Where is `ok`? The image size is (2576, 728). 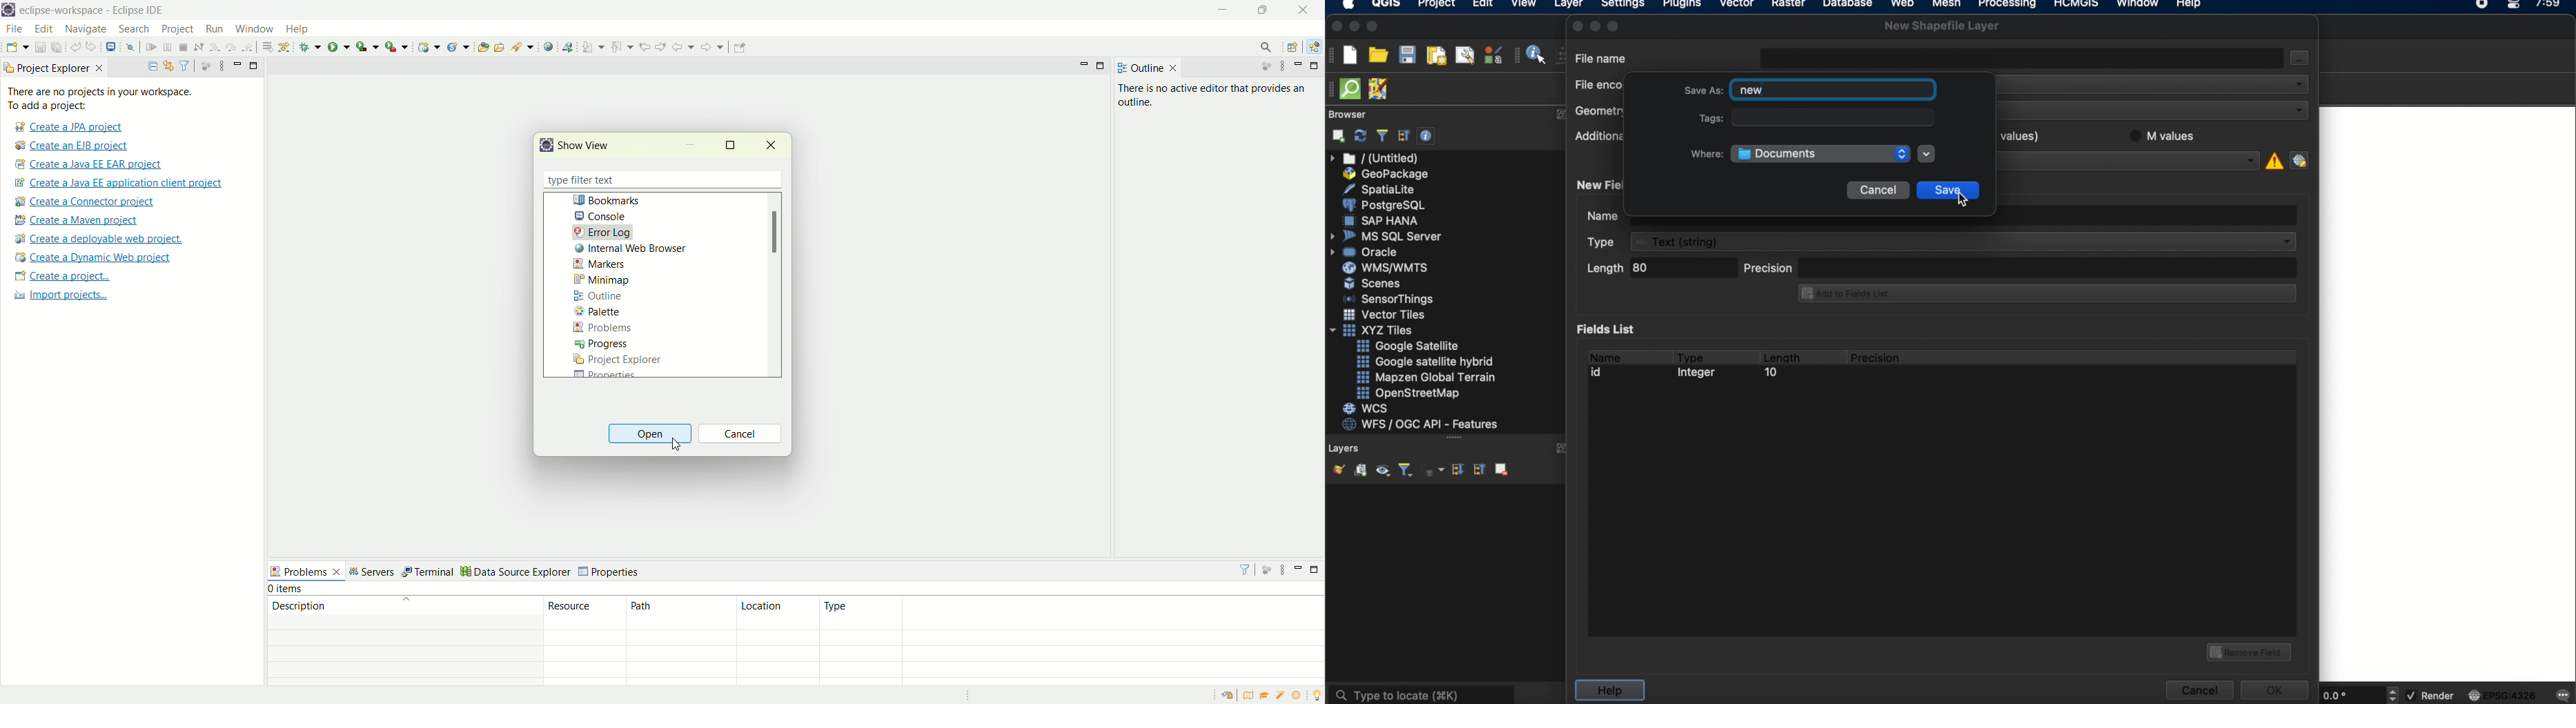
ok is located at coordinates (2276, 688).